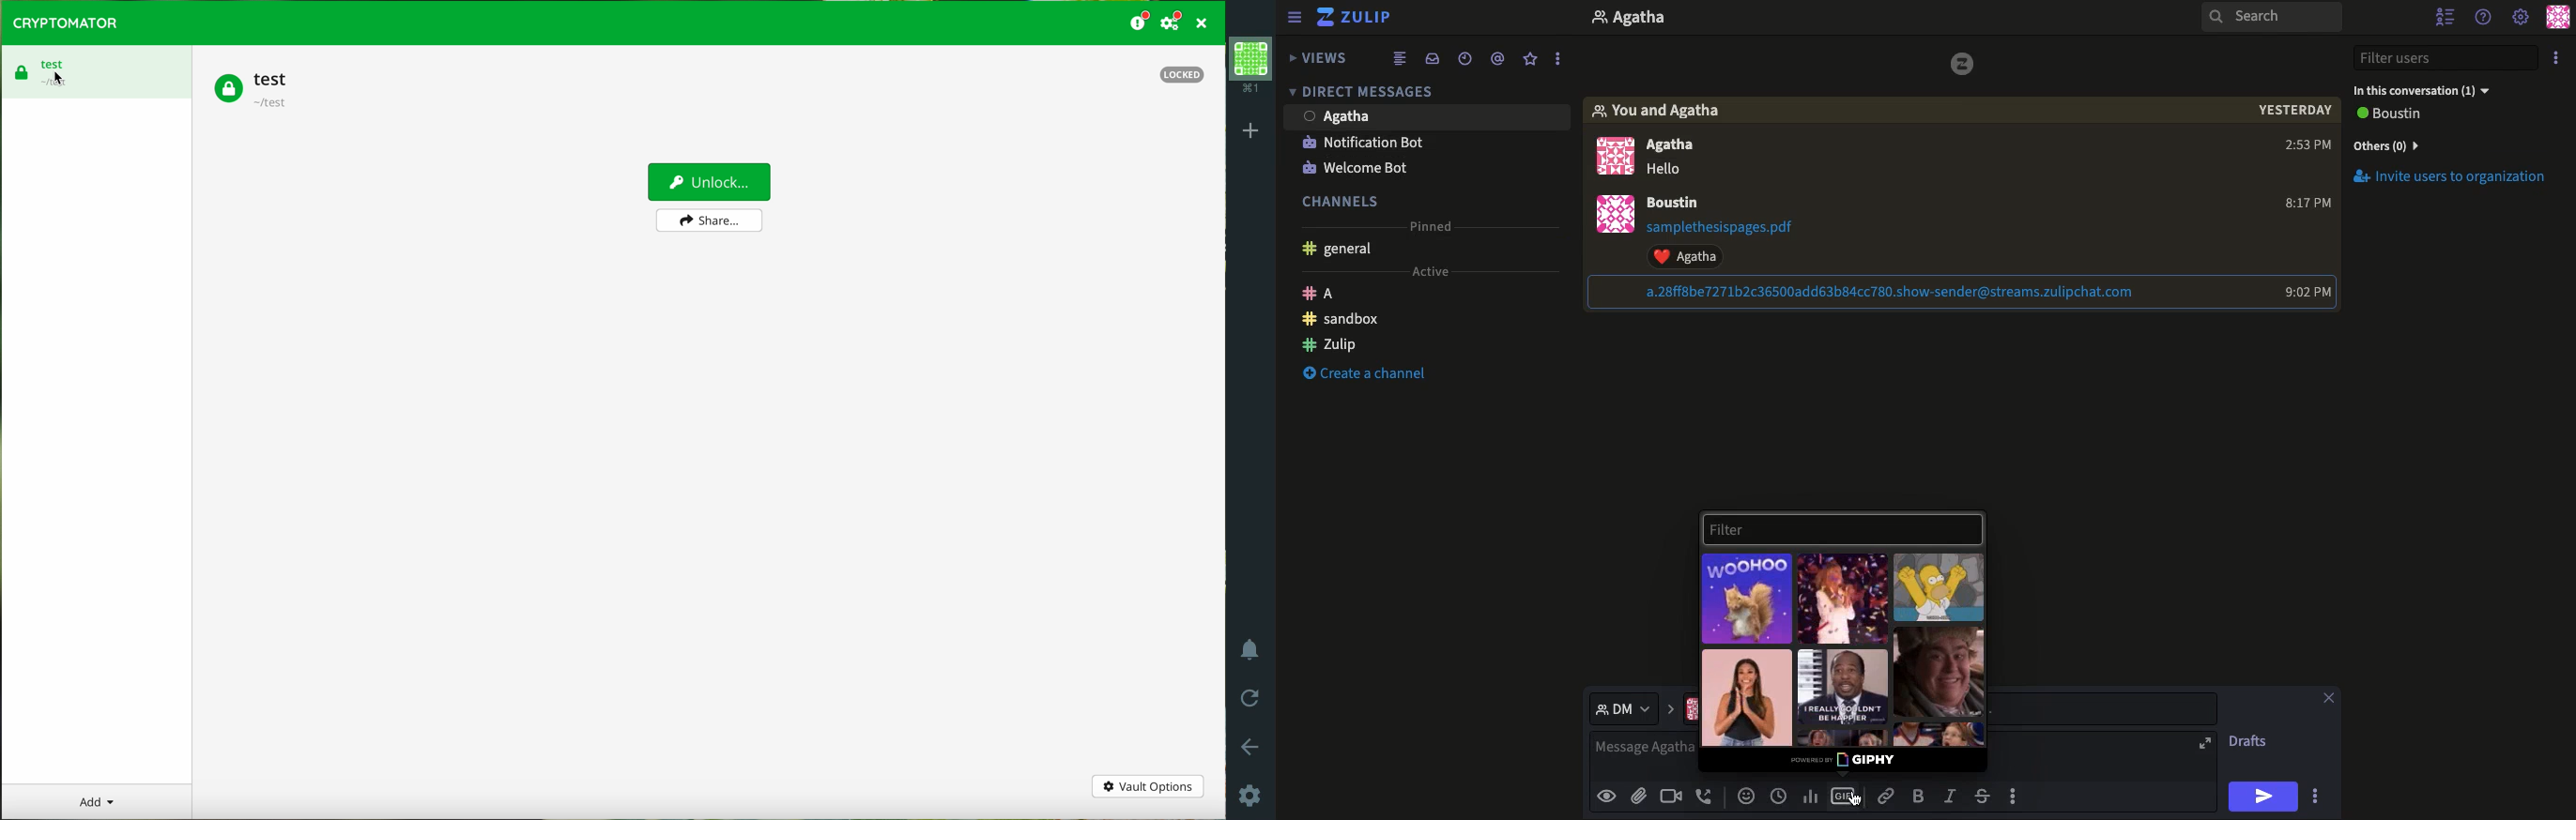 The width and height of the screenshot is (2576, 840). I want to click on Global time, so click(1465, 61).